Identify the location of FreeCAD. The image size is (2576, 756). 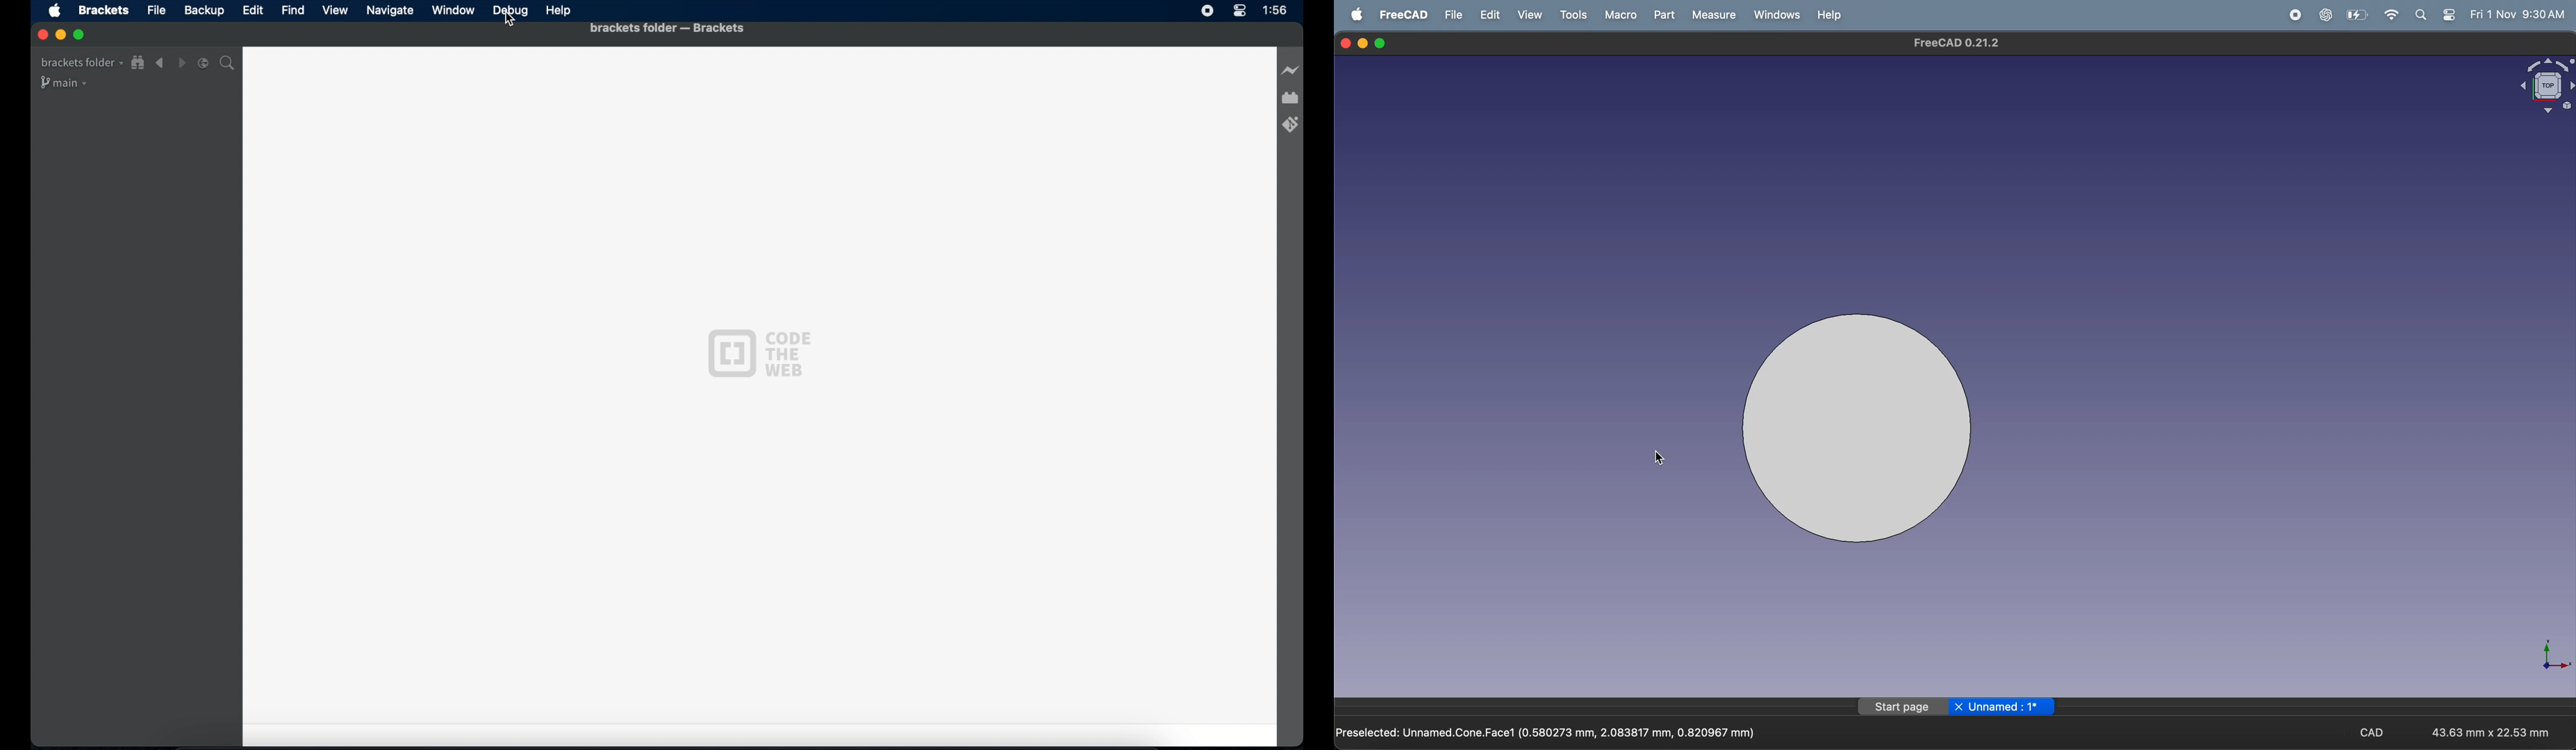
(1404, 14).